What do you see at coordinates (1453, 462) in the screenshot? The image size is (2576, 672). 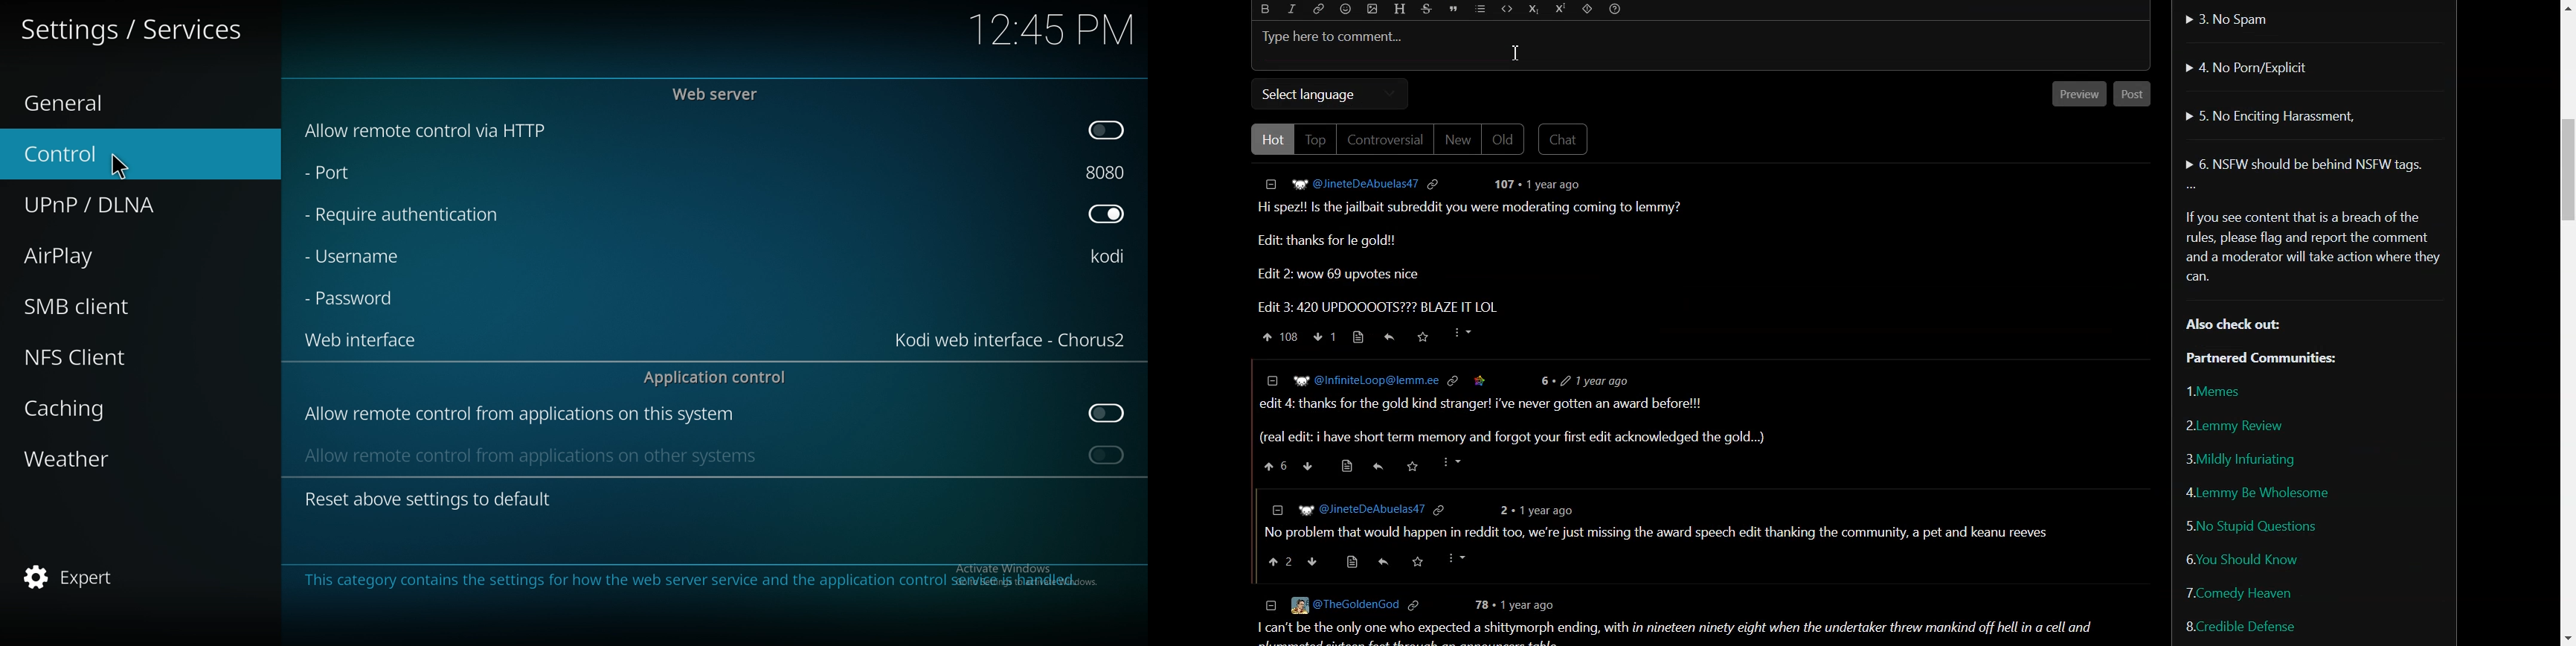 I see `more` at bounding box center [1453, 462].